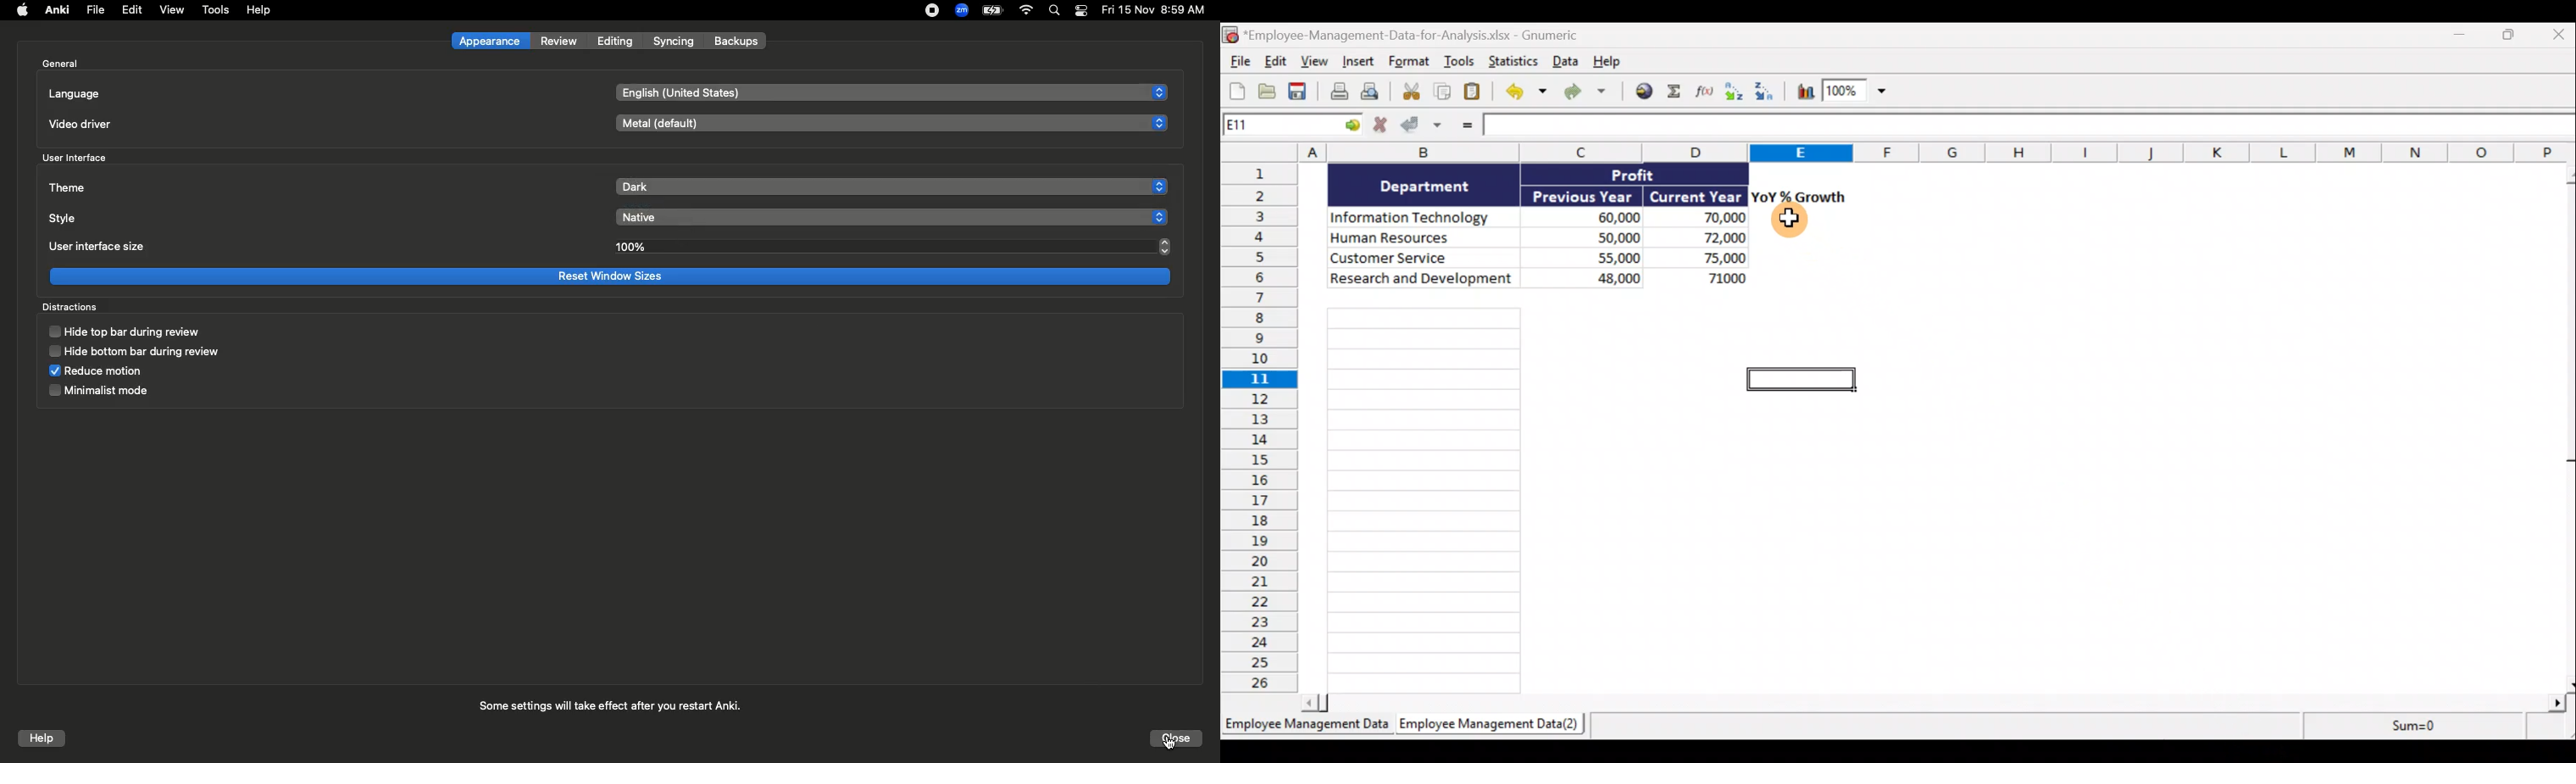 Image resolution: width=2576 pixels, height=784 pixels. Describe the element at coordinates (69, 188) in the screenshot. I see `Theme` at that location.